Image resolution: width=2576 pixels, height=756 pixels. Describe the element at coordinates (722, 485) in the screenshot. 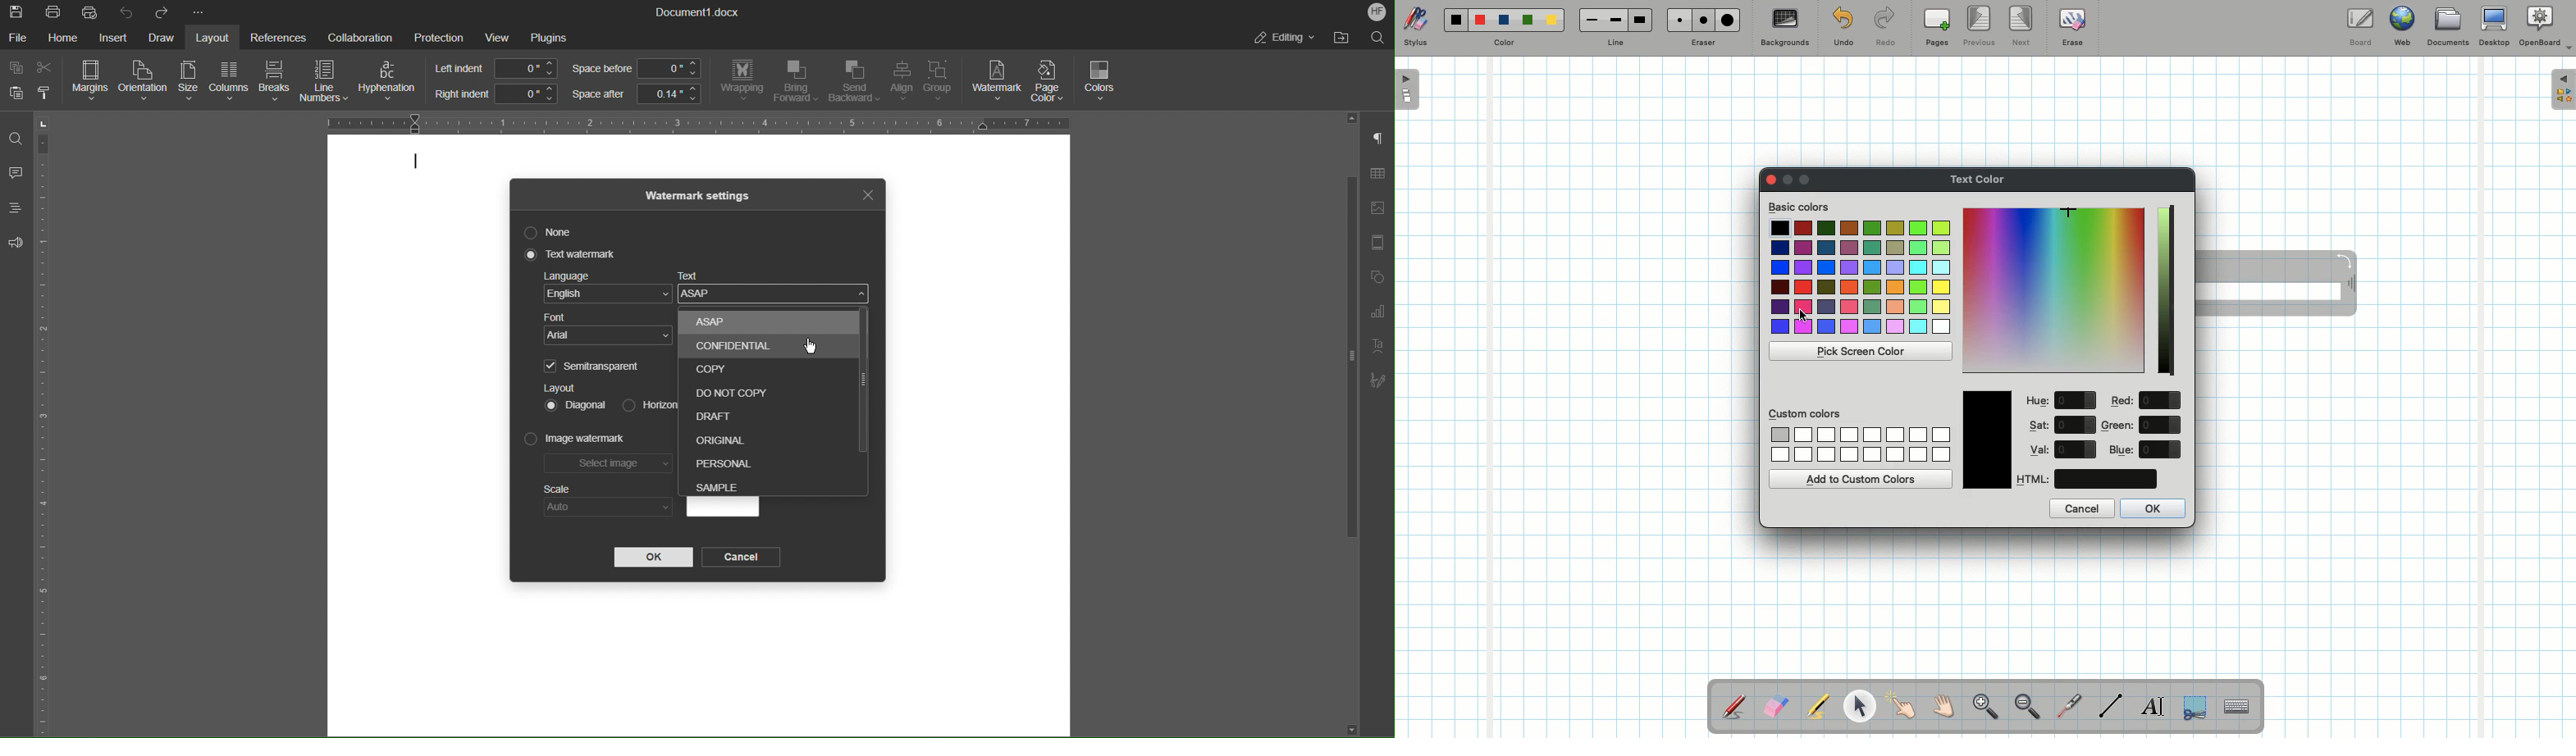

I see `Sample` at that location.